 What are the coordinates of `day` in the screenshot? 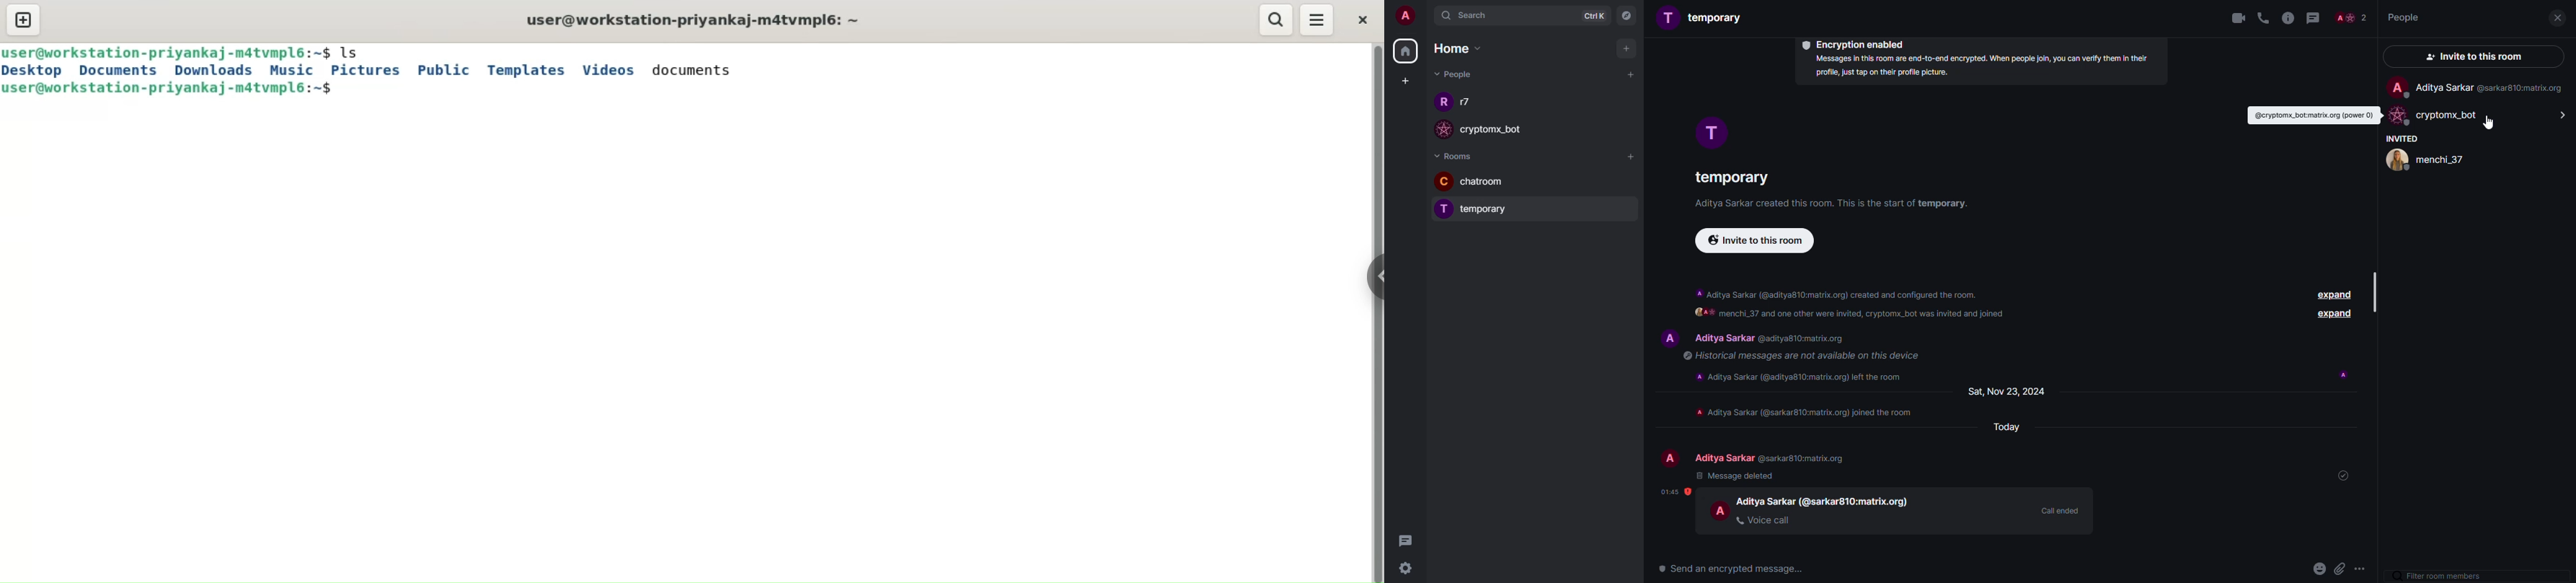 It's located at (2012, 390).